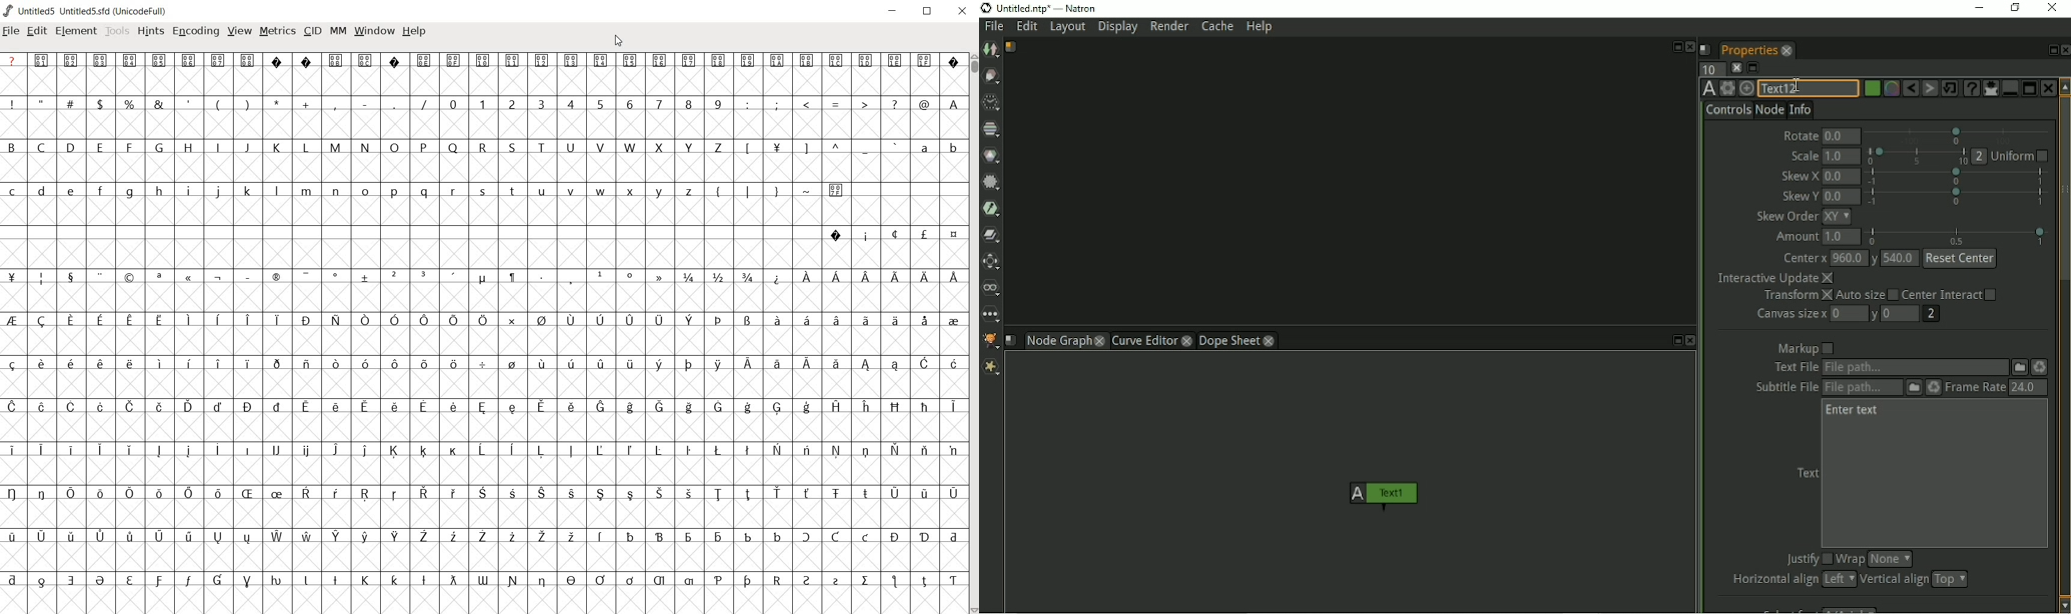  I want to click on Symbol, so click(836, 279).